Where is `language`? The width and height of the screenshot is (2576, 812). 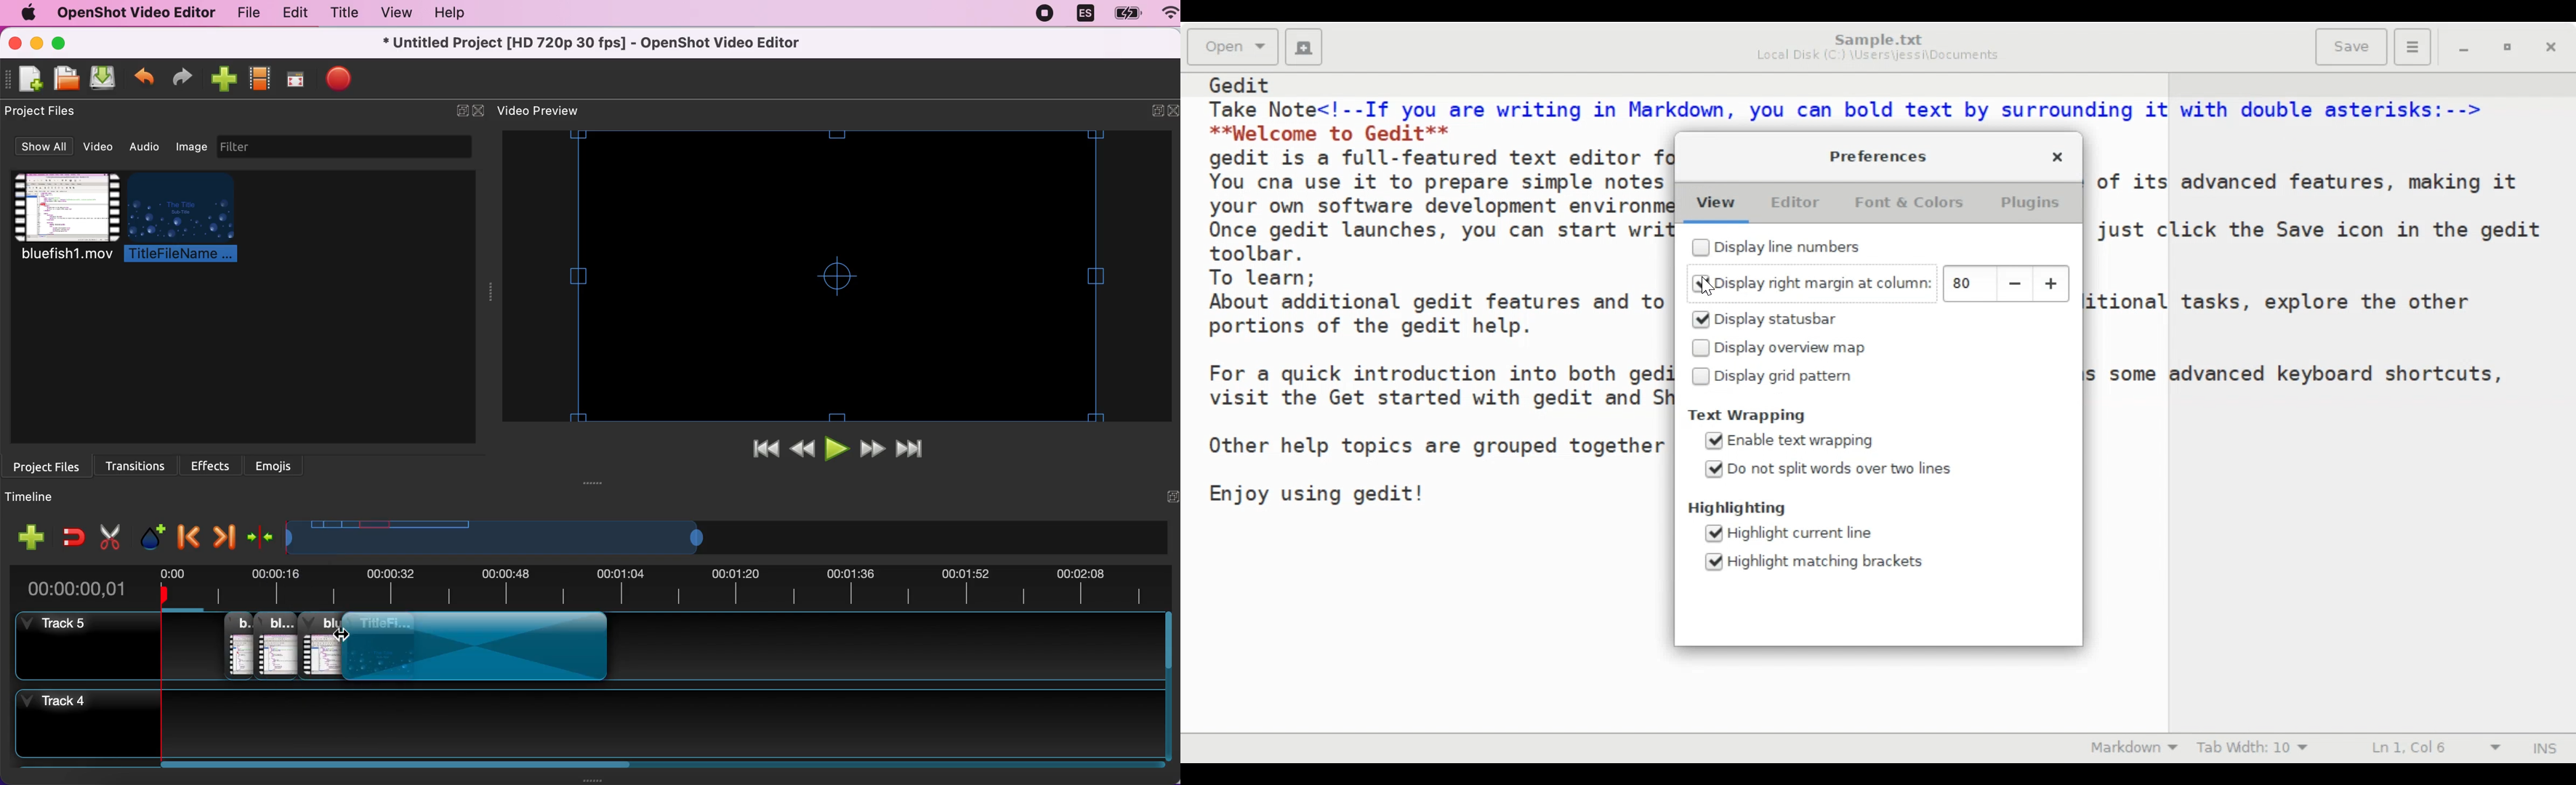
language is located at coordinates (1084, 14).